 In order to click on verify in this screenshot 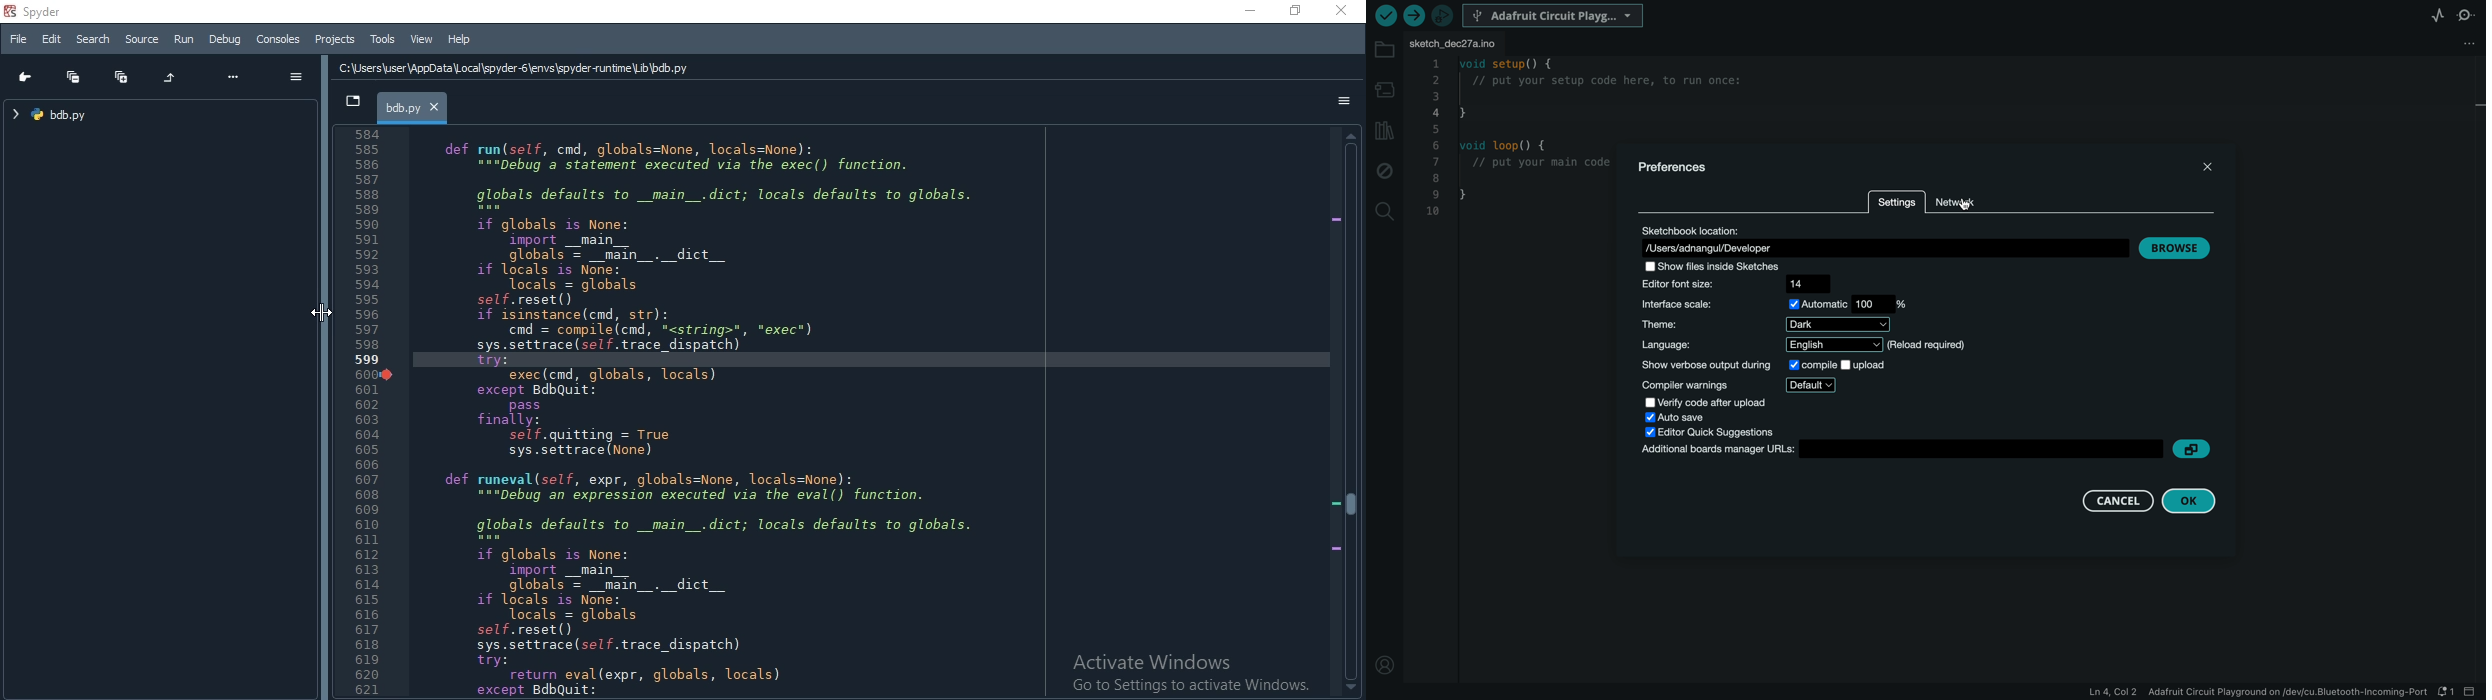, I will do `click(1386, 16)`.